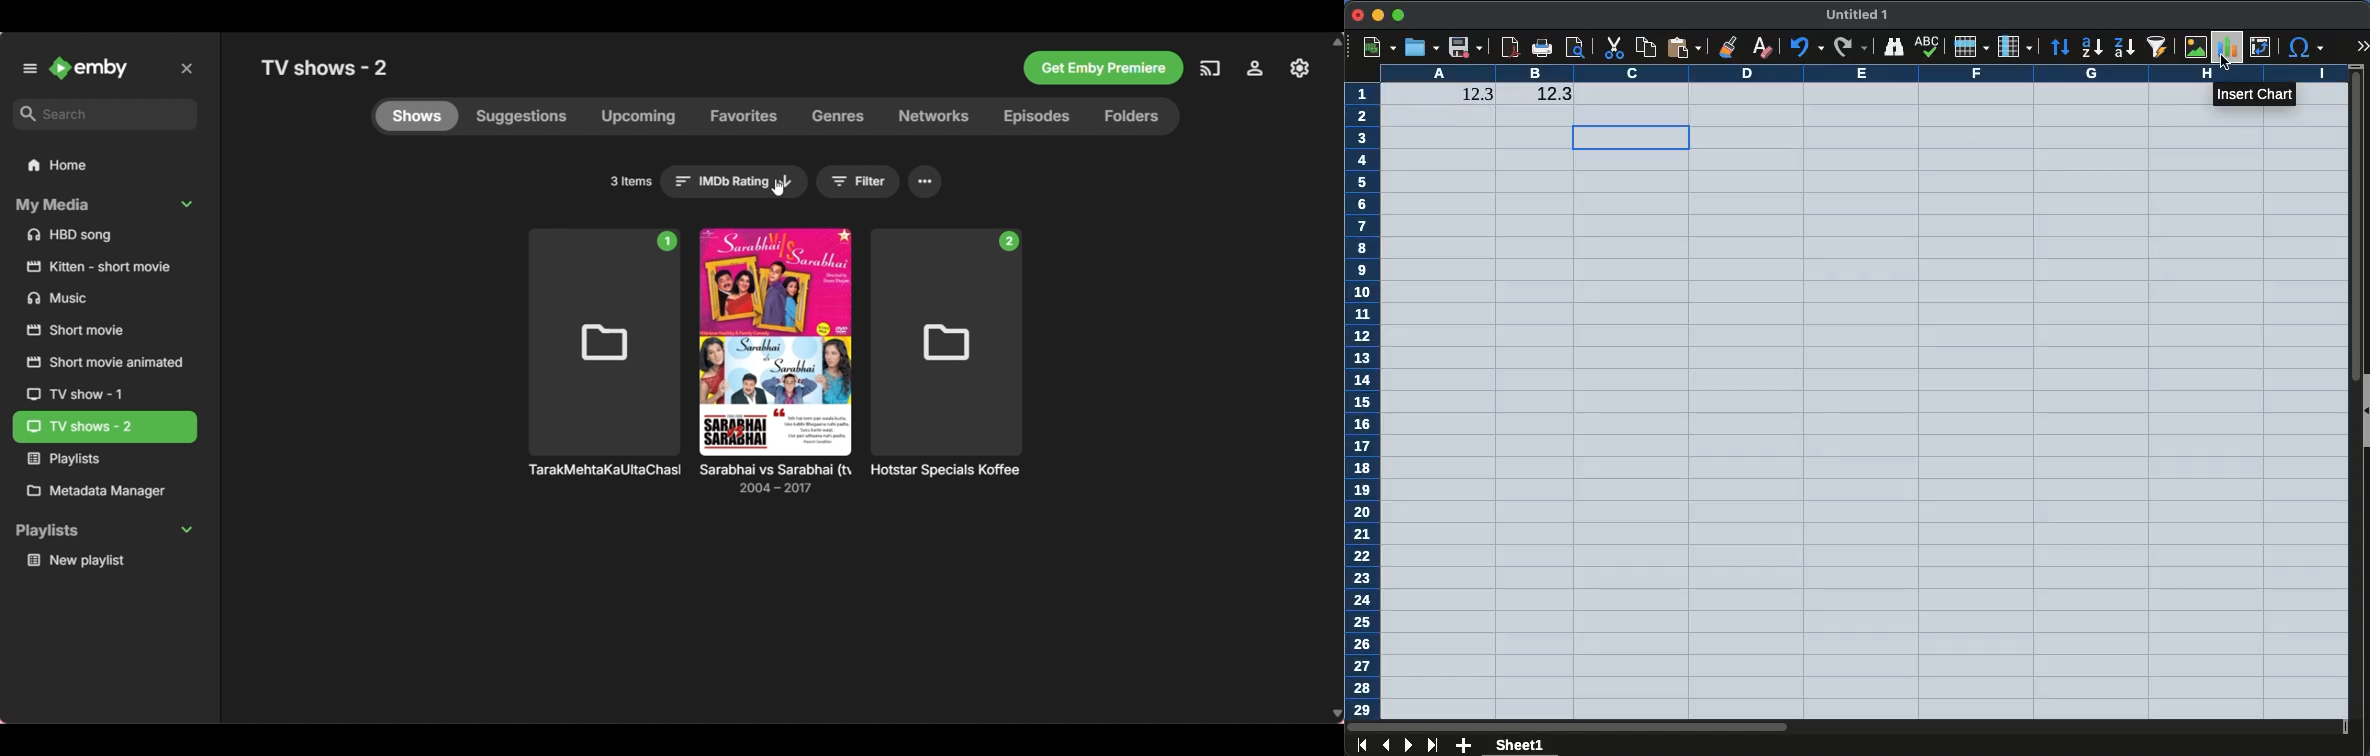 The height and width of the screenshot is (756, 2380). I want to click on , so click(1300, 67).